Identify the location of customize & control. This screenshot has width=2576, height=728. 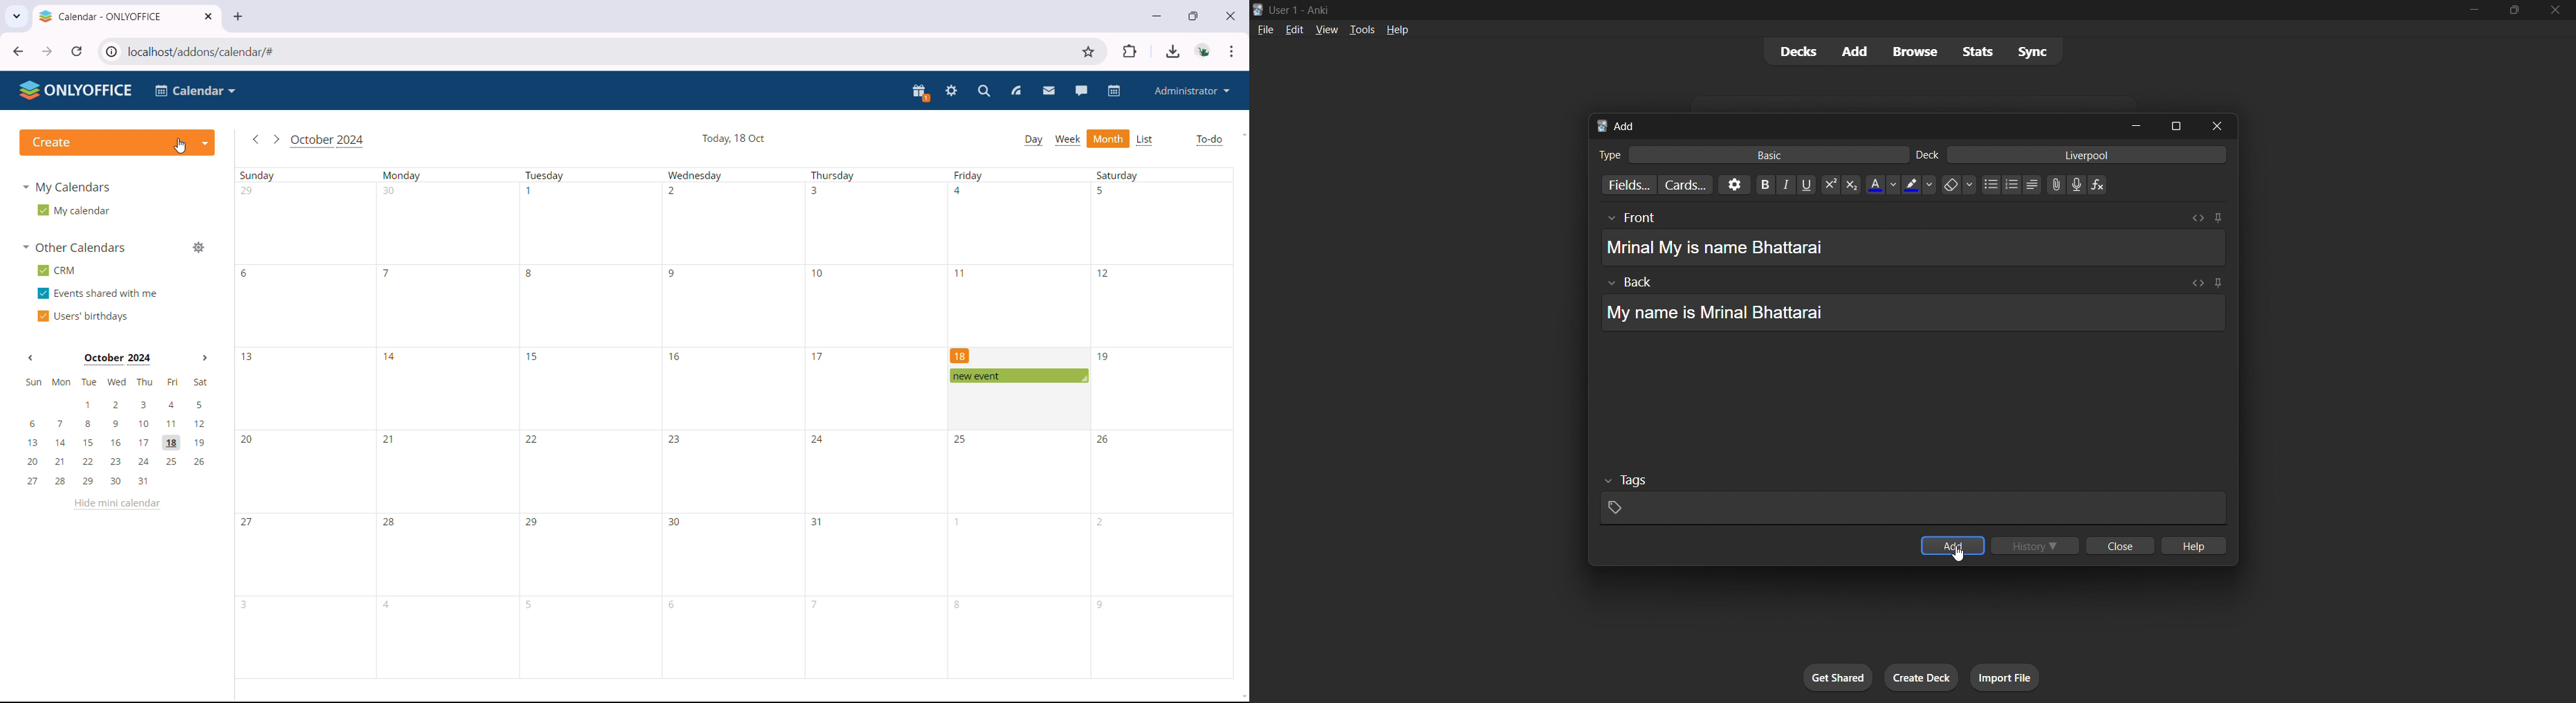
(1232, 51).